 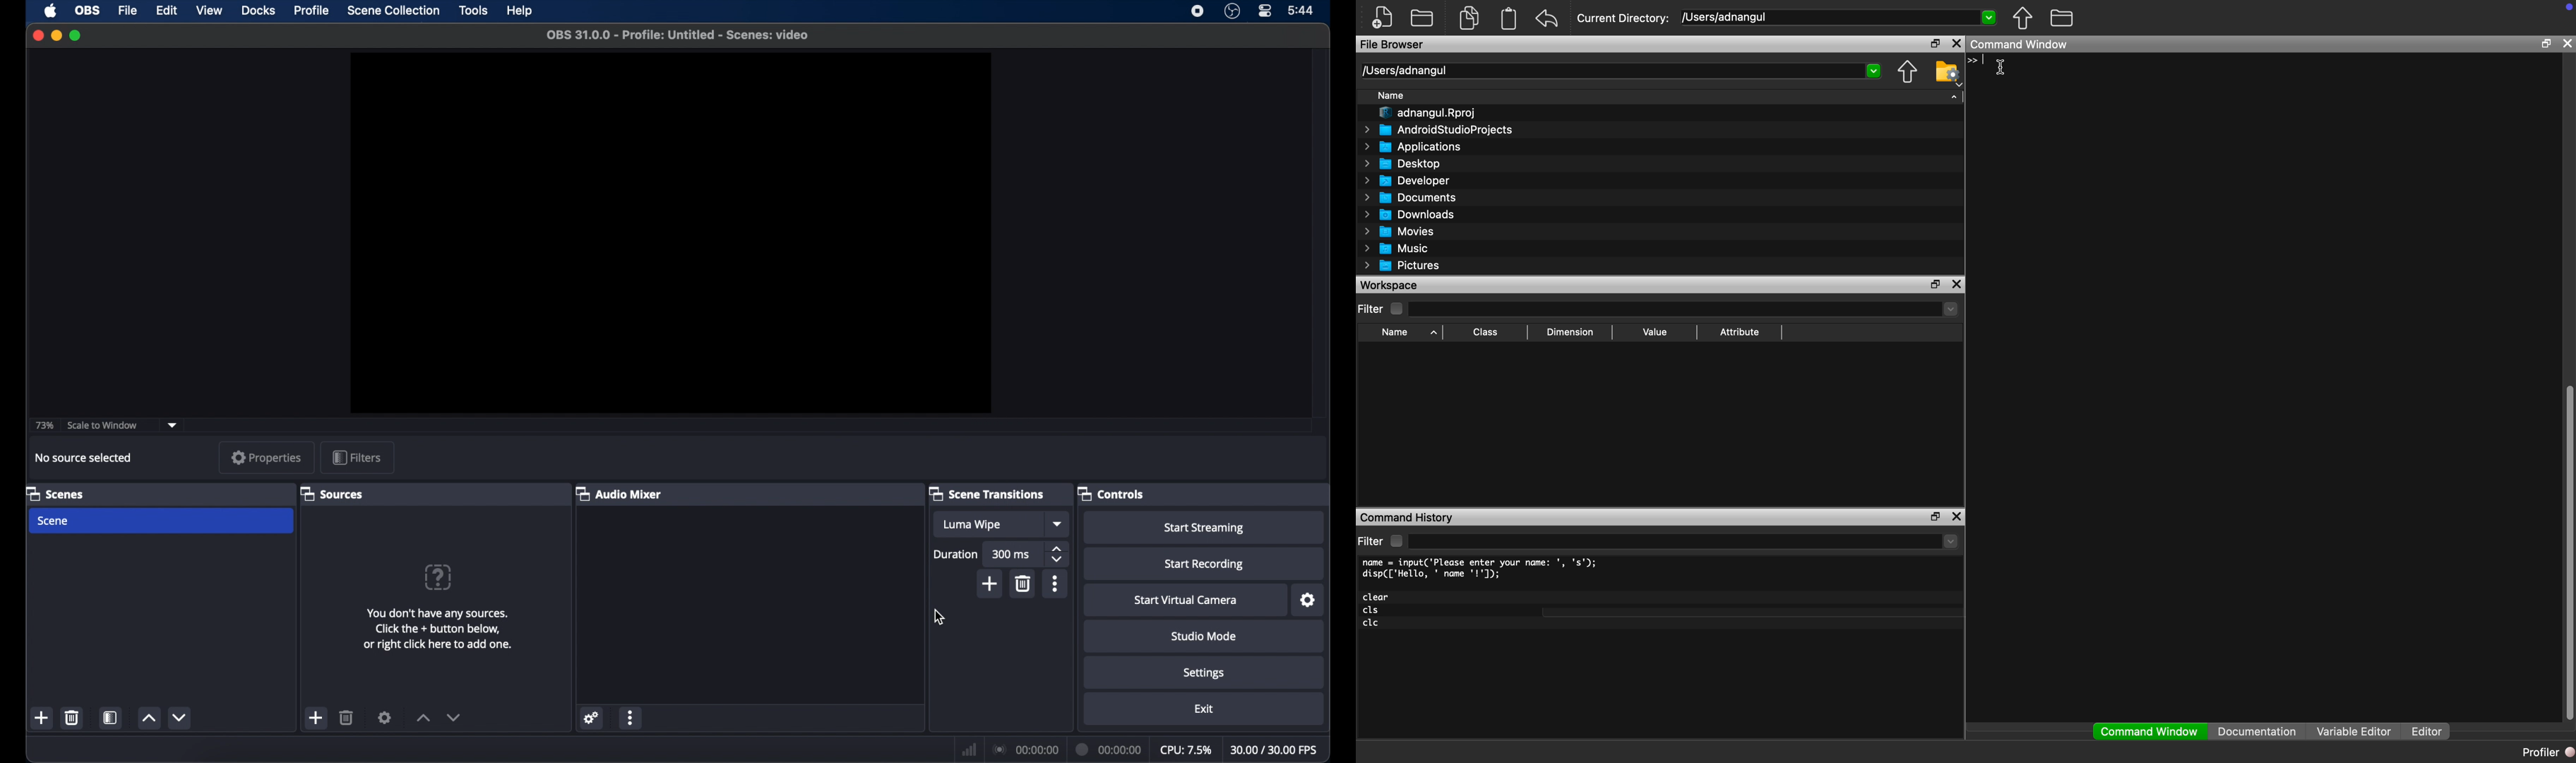 I want to click on /Users/adnangul, so click(x=1727, y=17).